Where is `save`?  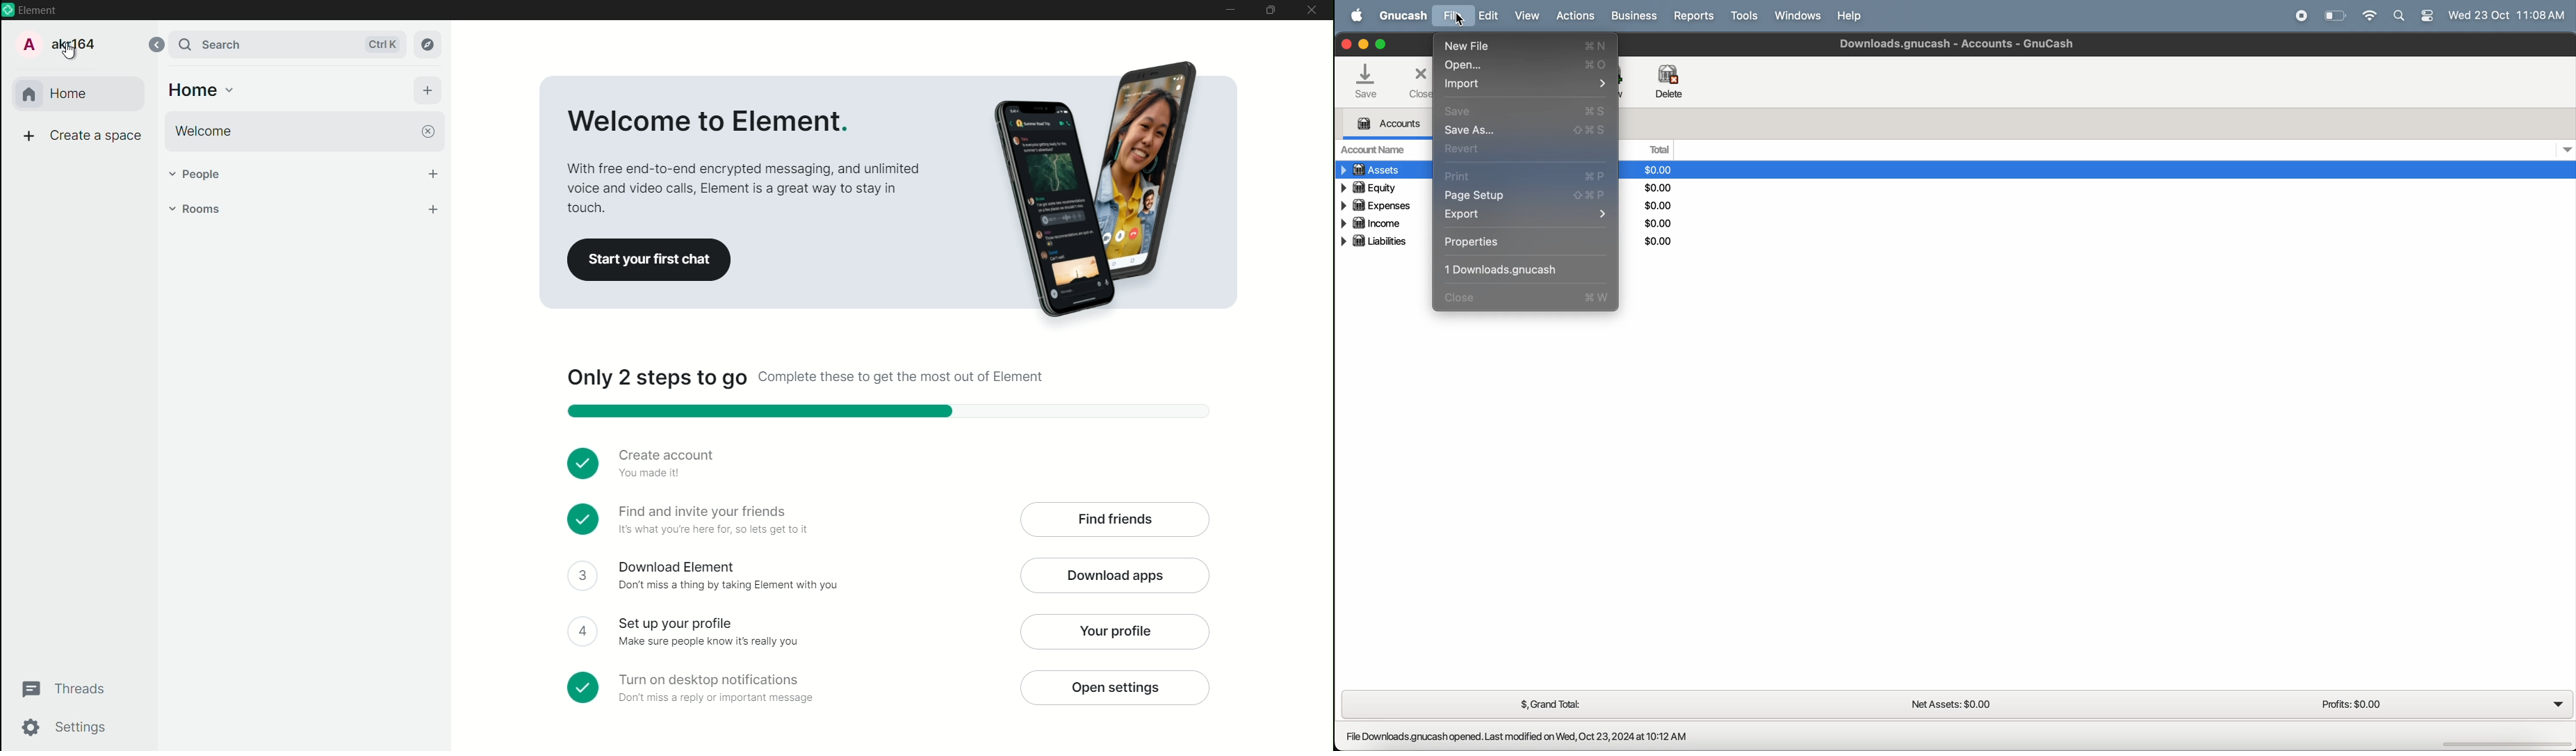
save is located at coordinates (1530, 112).